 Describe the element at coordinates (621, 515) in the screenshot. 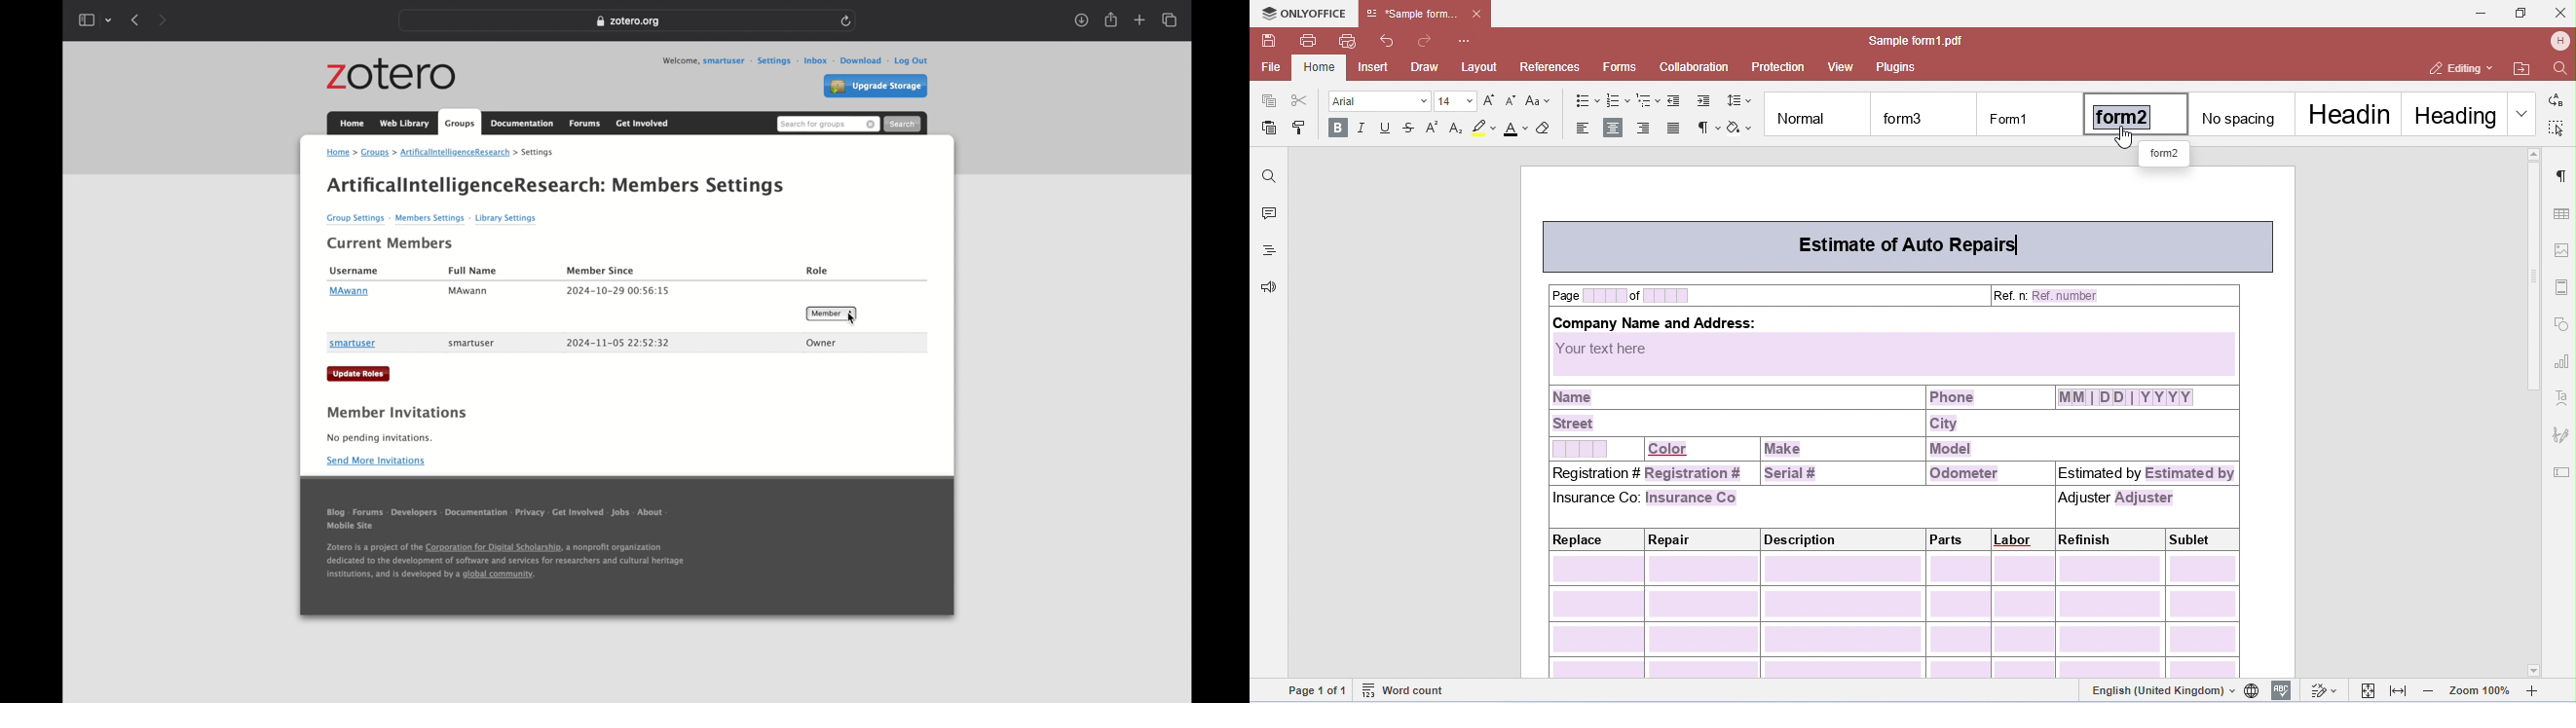

I see `jobs` at that location.